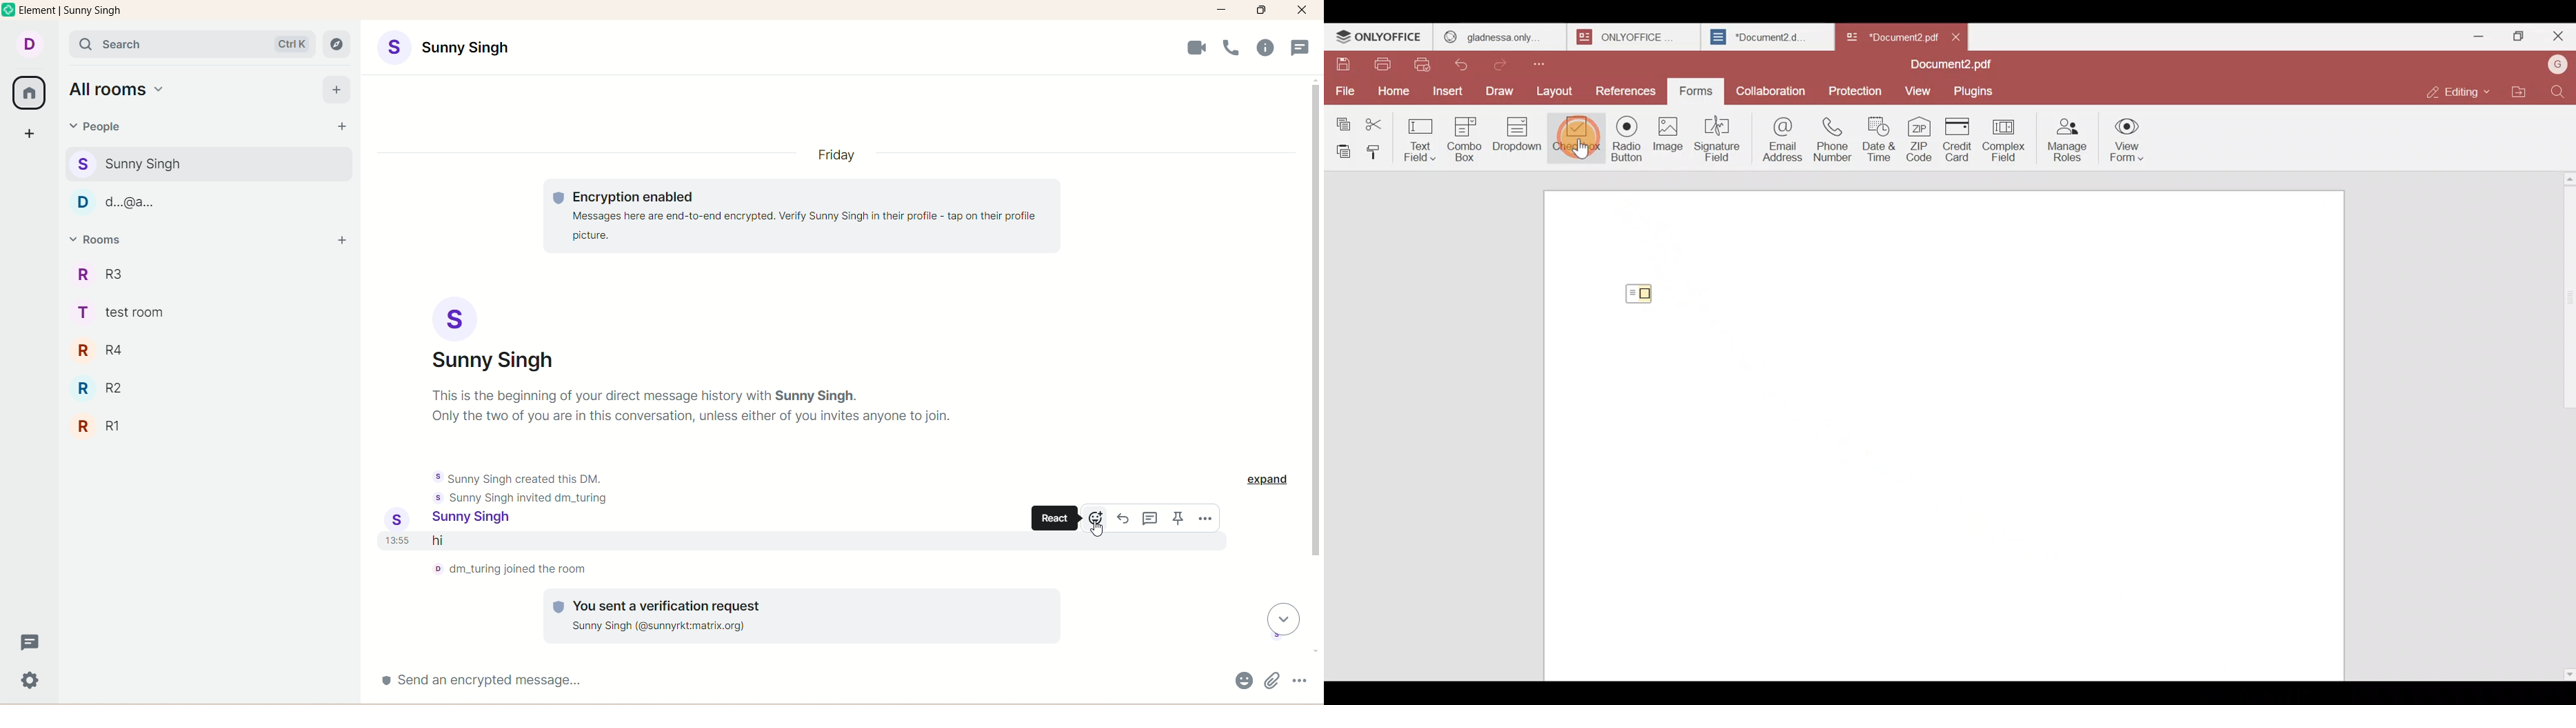 Image resolution: width=2576 pixels, height=728 pixels. What do you see at coordinates (208, 164) in the screenshot?
I see `Sunny Singh chat` at bounding box center [208, 164].